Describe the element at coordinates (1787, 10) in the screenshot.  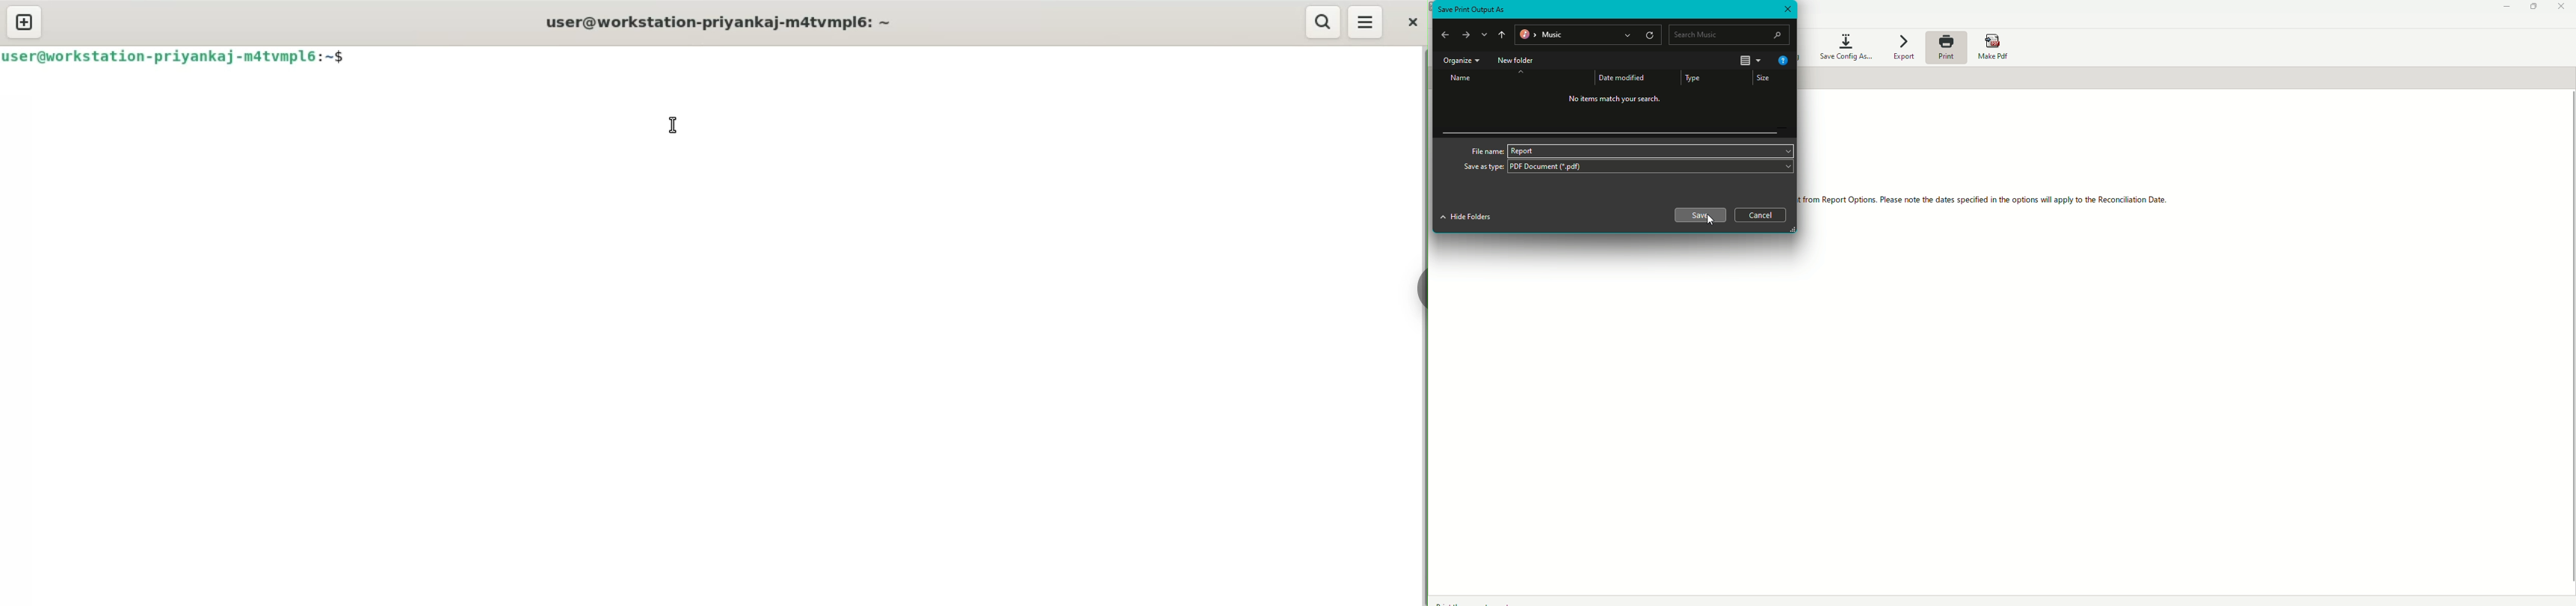
I see `Close` at that location.